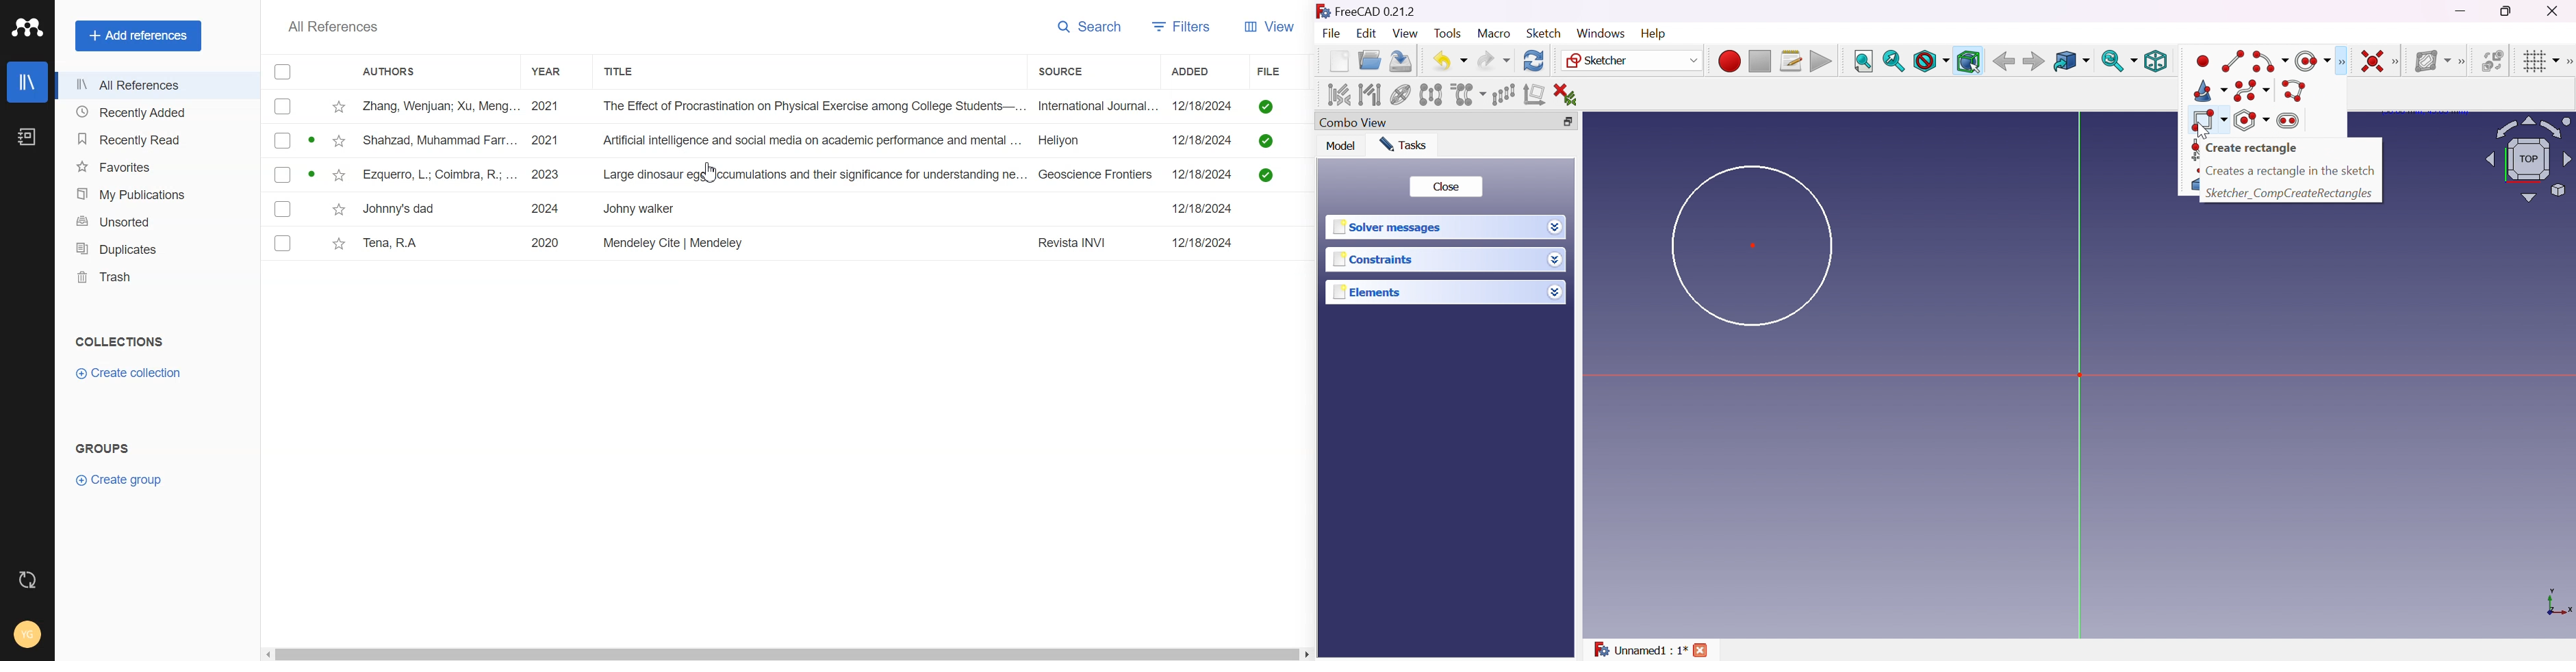 This screenshot has width=2576, height=672. What do you see at coordinates (1368, 292) in the screenshot?
I see `Elements` at bounding box center [1368, 292].